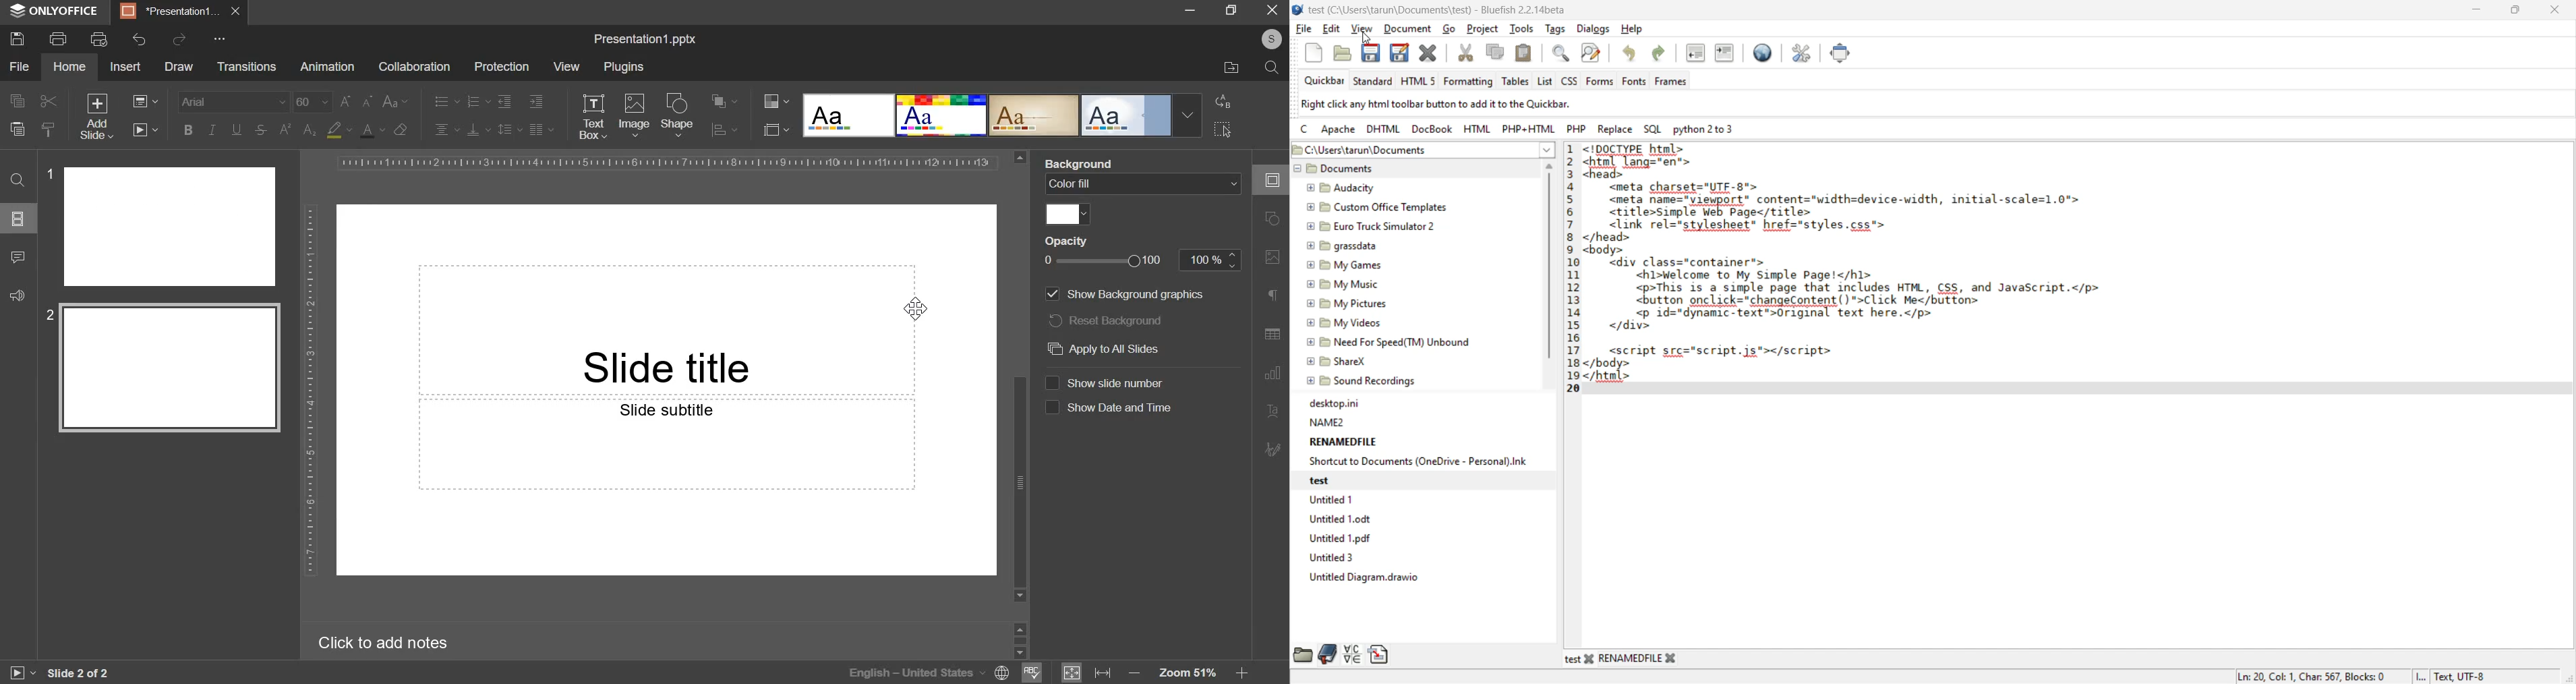 The image size is (2576, 700). What do you see at coordinates (188, 128) in the screenshot?
I see `bold` at bounding box center [188, 128].